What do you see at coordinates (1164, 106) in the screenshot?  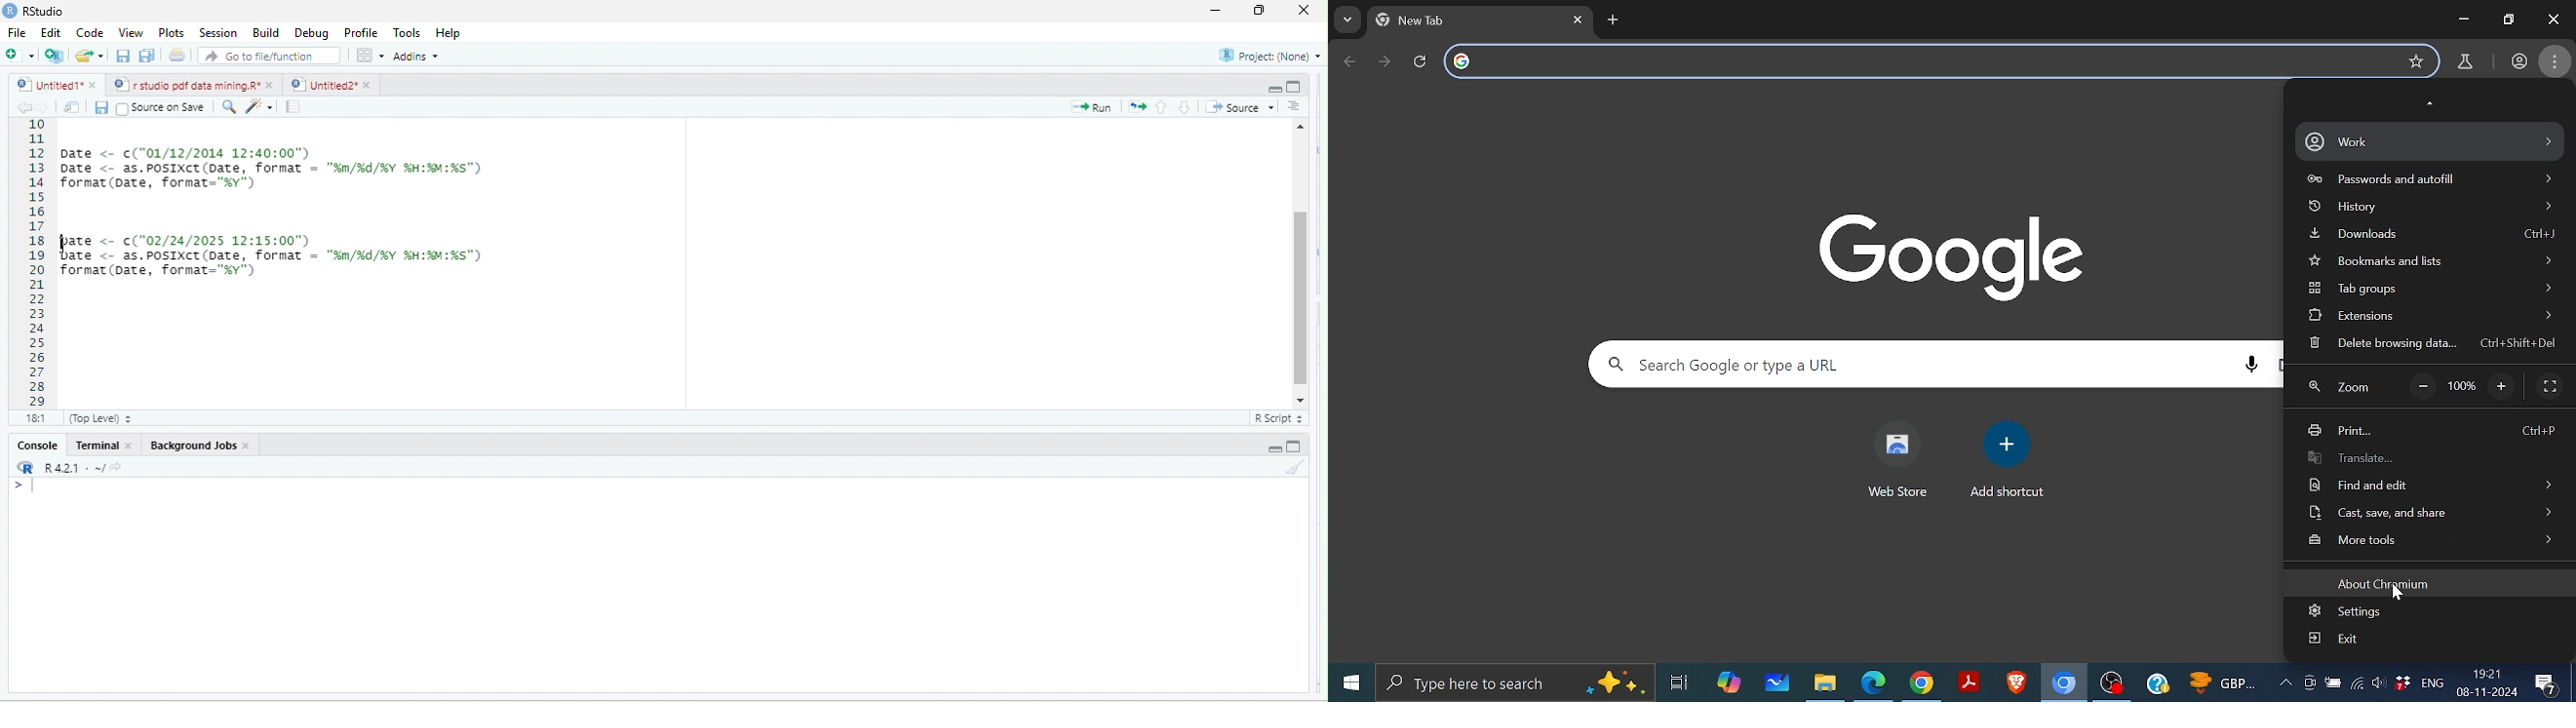 I see `go to previous section/chunk` at bounding box center [1164, 106].